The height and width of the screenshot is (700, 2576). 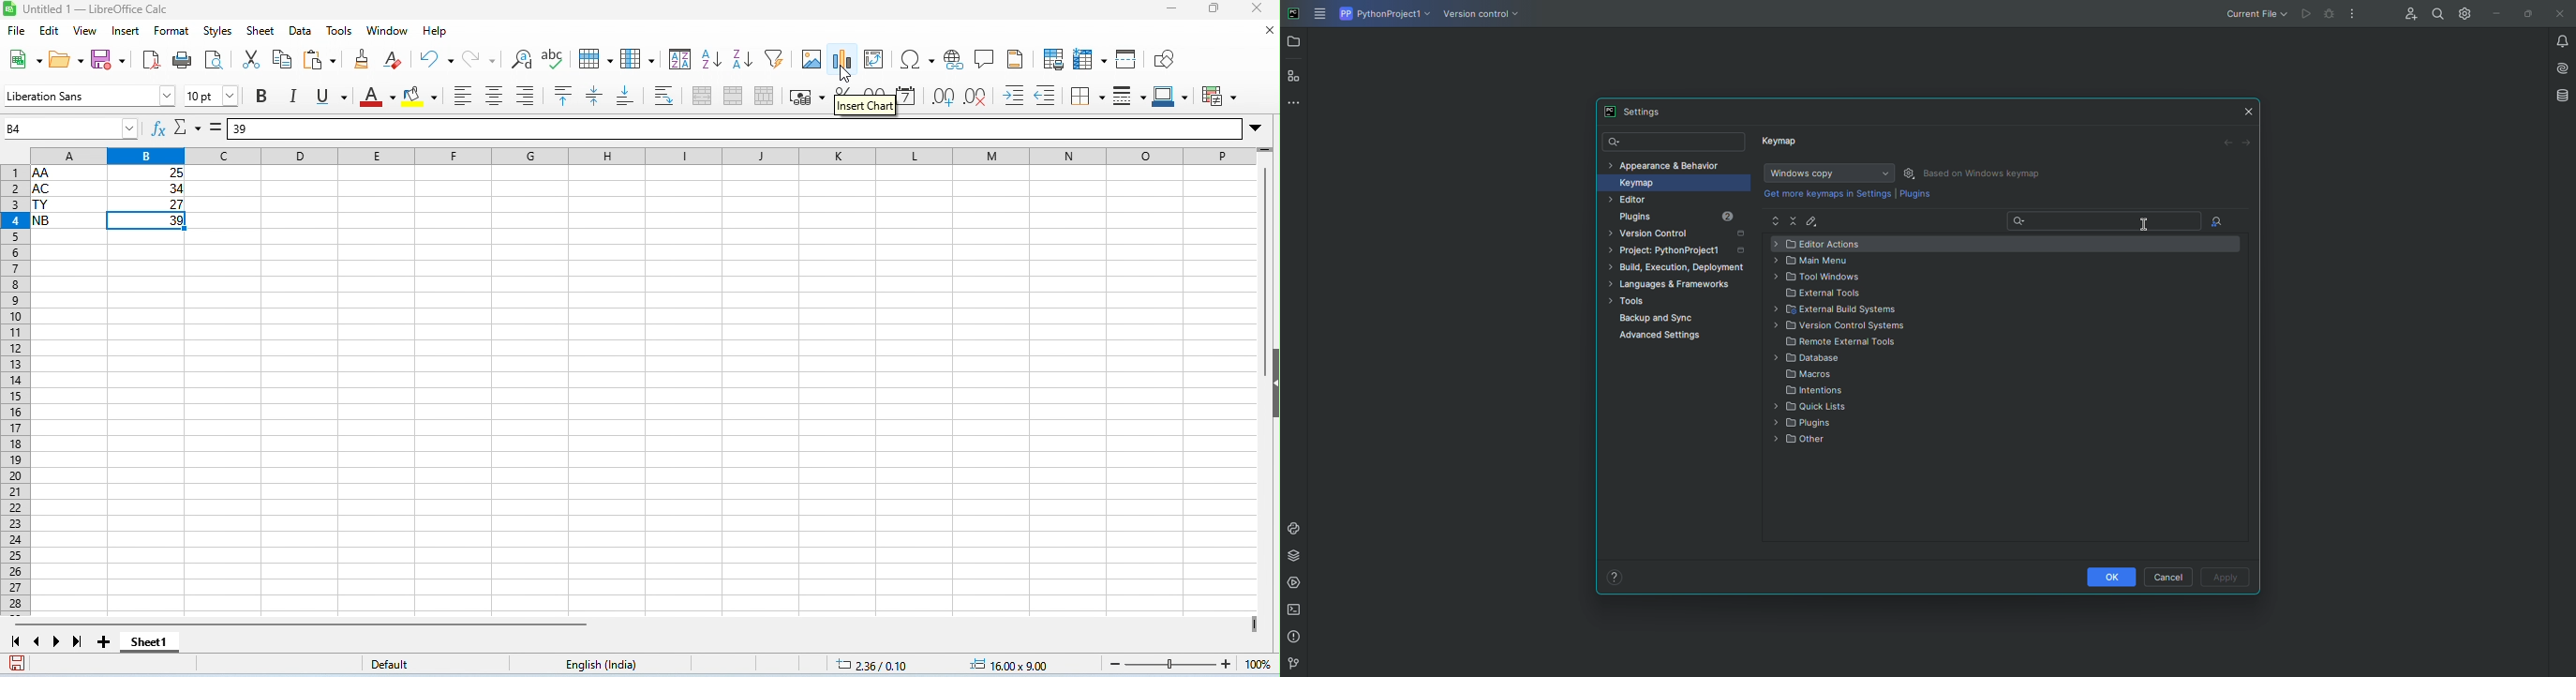 I want to click on close, so click(x=1255, y=8).